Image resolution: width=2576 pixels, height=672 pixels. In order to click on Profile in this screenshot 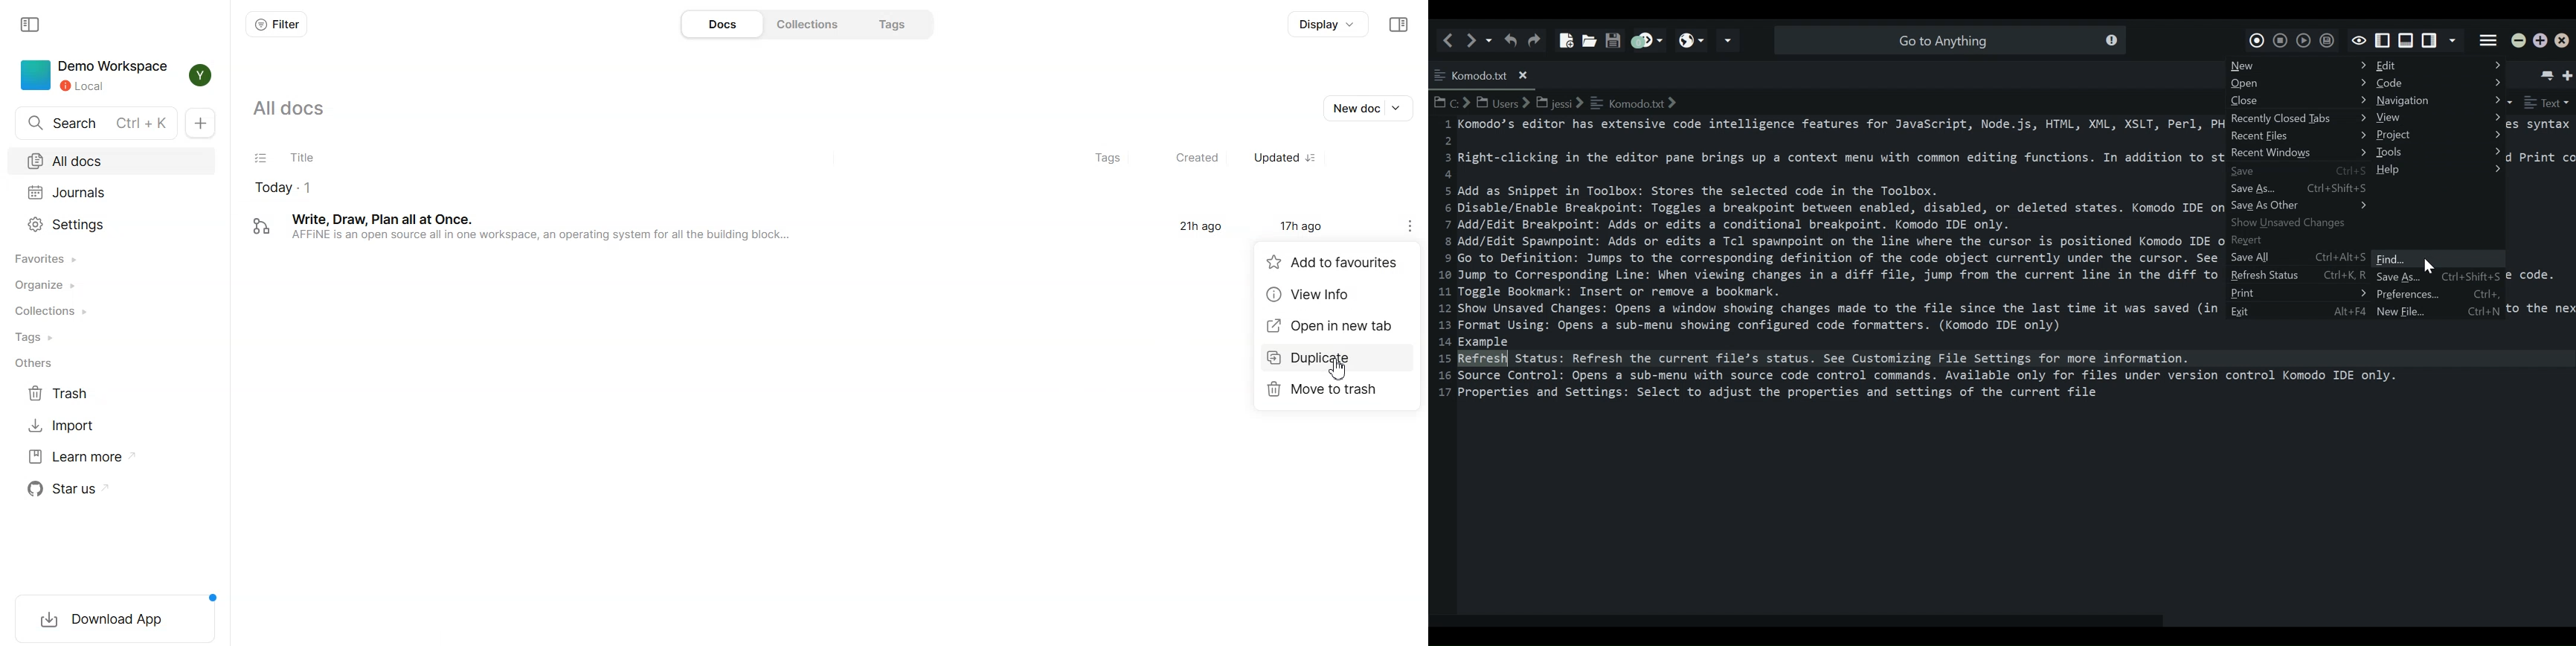, I will do `click(202, 75)`.